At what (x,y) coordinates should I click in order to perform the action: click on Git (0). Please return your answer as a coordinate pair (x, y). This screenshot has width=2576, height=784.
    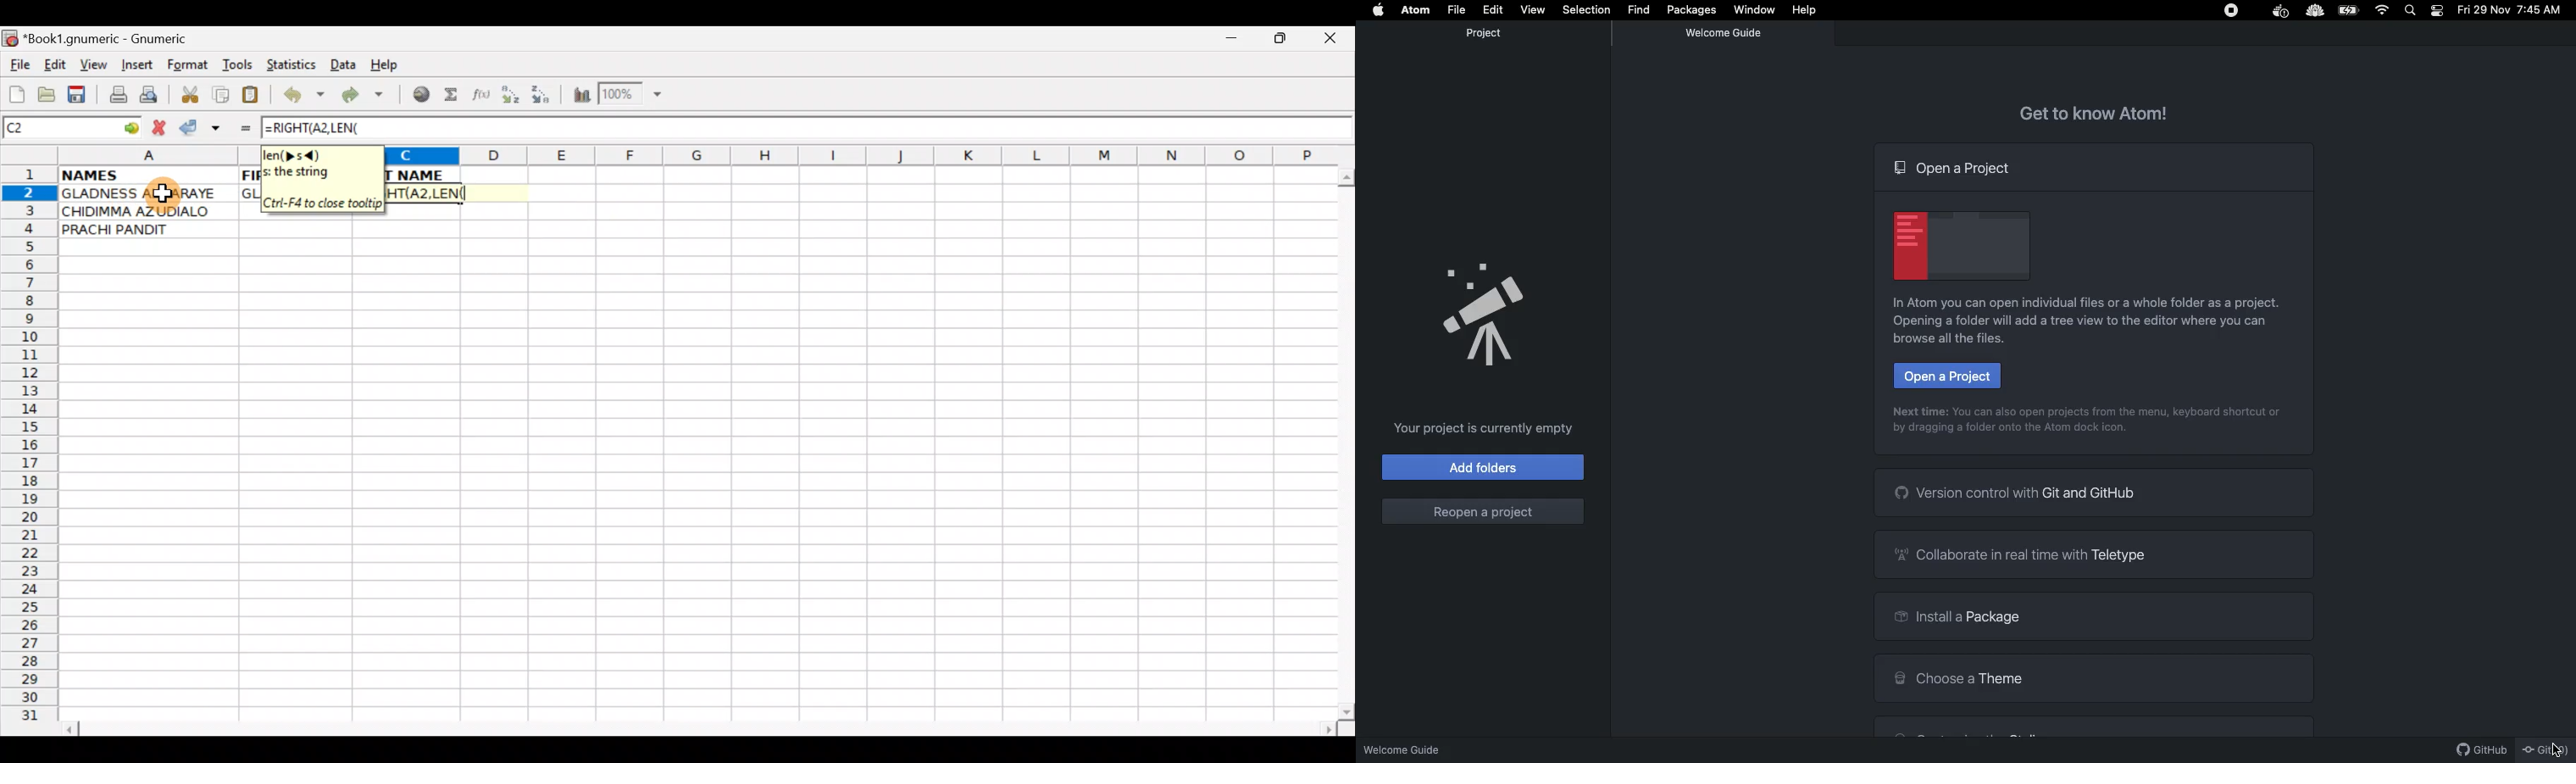
    Looking at the image, I should click on (2545, 749).